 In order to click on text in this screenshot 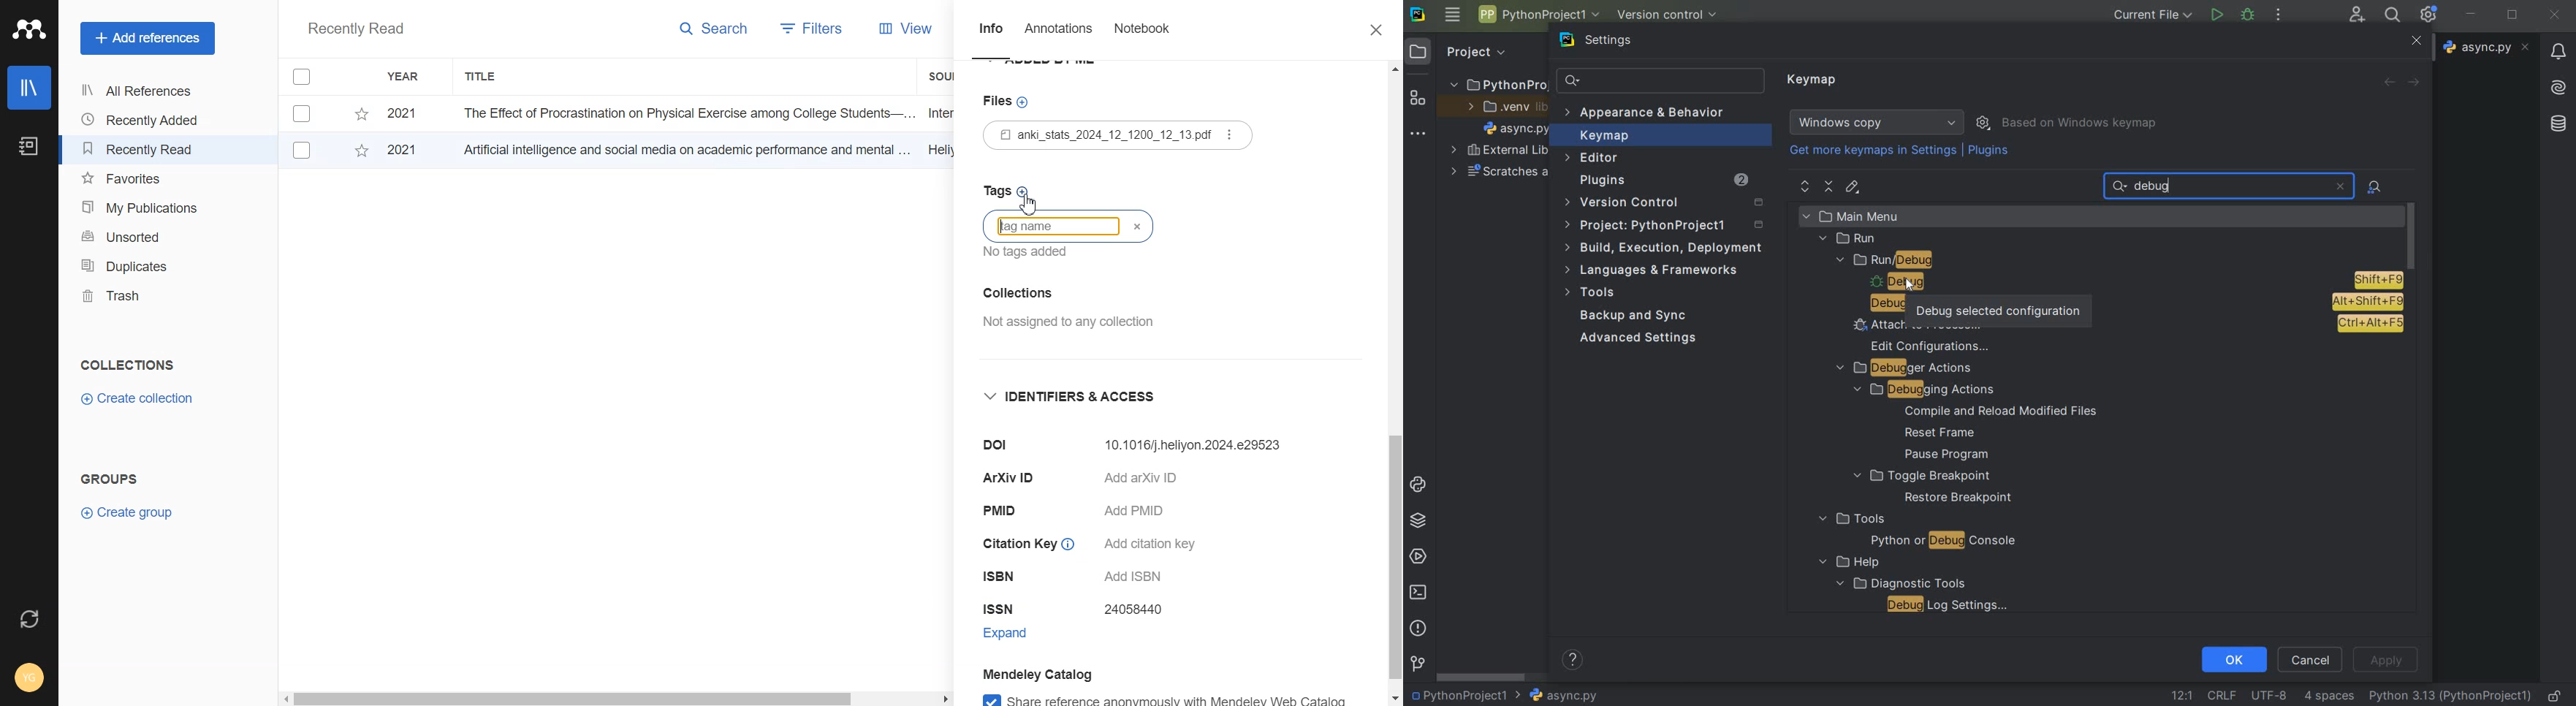, I will do `click(2158, 187)`.